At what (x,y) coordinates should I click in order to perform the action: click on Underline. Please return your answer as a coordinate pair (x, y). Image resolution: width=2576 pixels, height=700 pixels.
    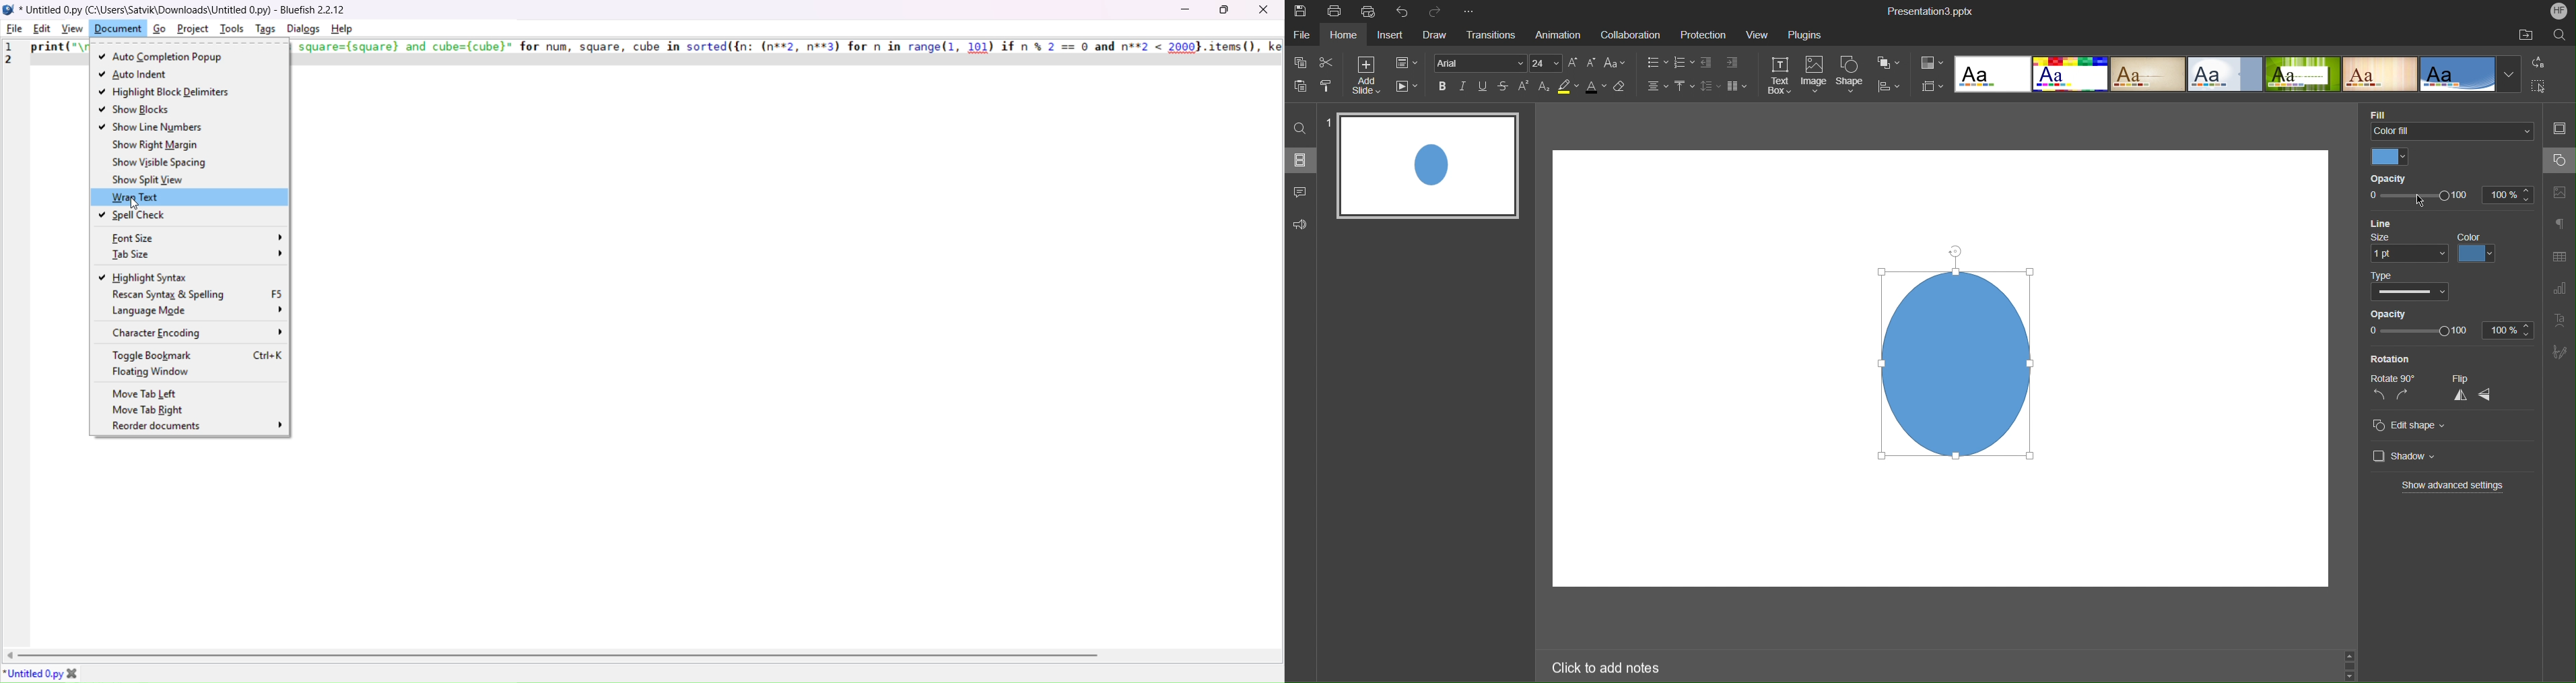
    Looking at the image, I should click on (1483, 88).